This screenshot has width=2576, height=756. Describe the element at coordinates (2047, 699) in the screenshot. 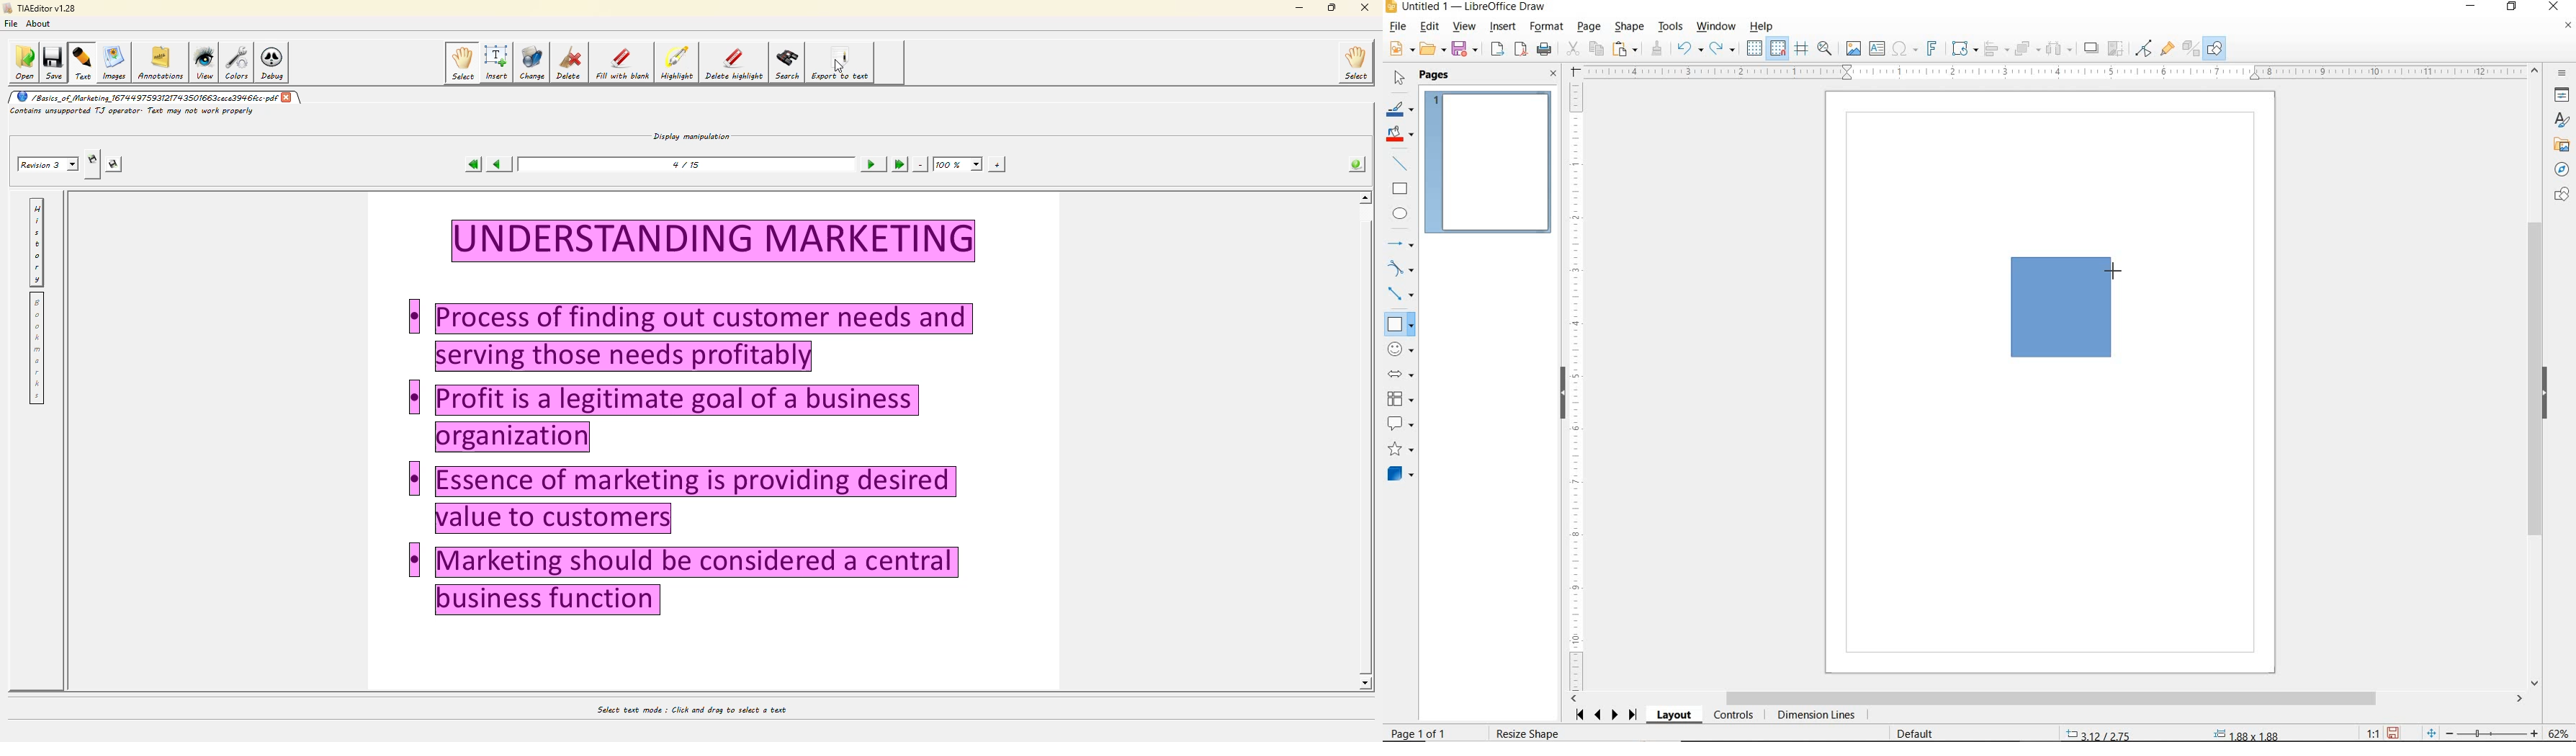

I see `SCROLLBAR` at that location.